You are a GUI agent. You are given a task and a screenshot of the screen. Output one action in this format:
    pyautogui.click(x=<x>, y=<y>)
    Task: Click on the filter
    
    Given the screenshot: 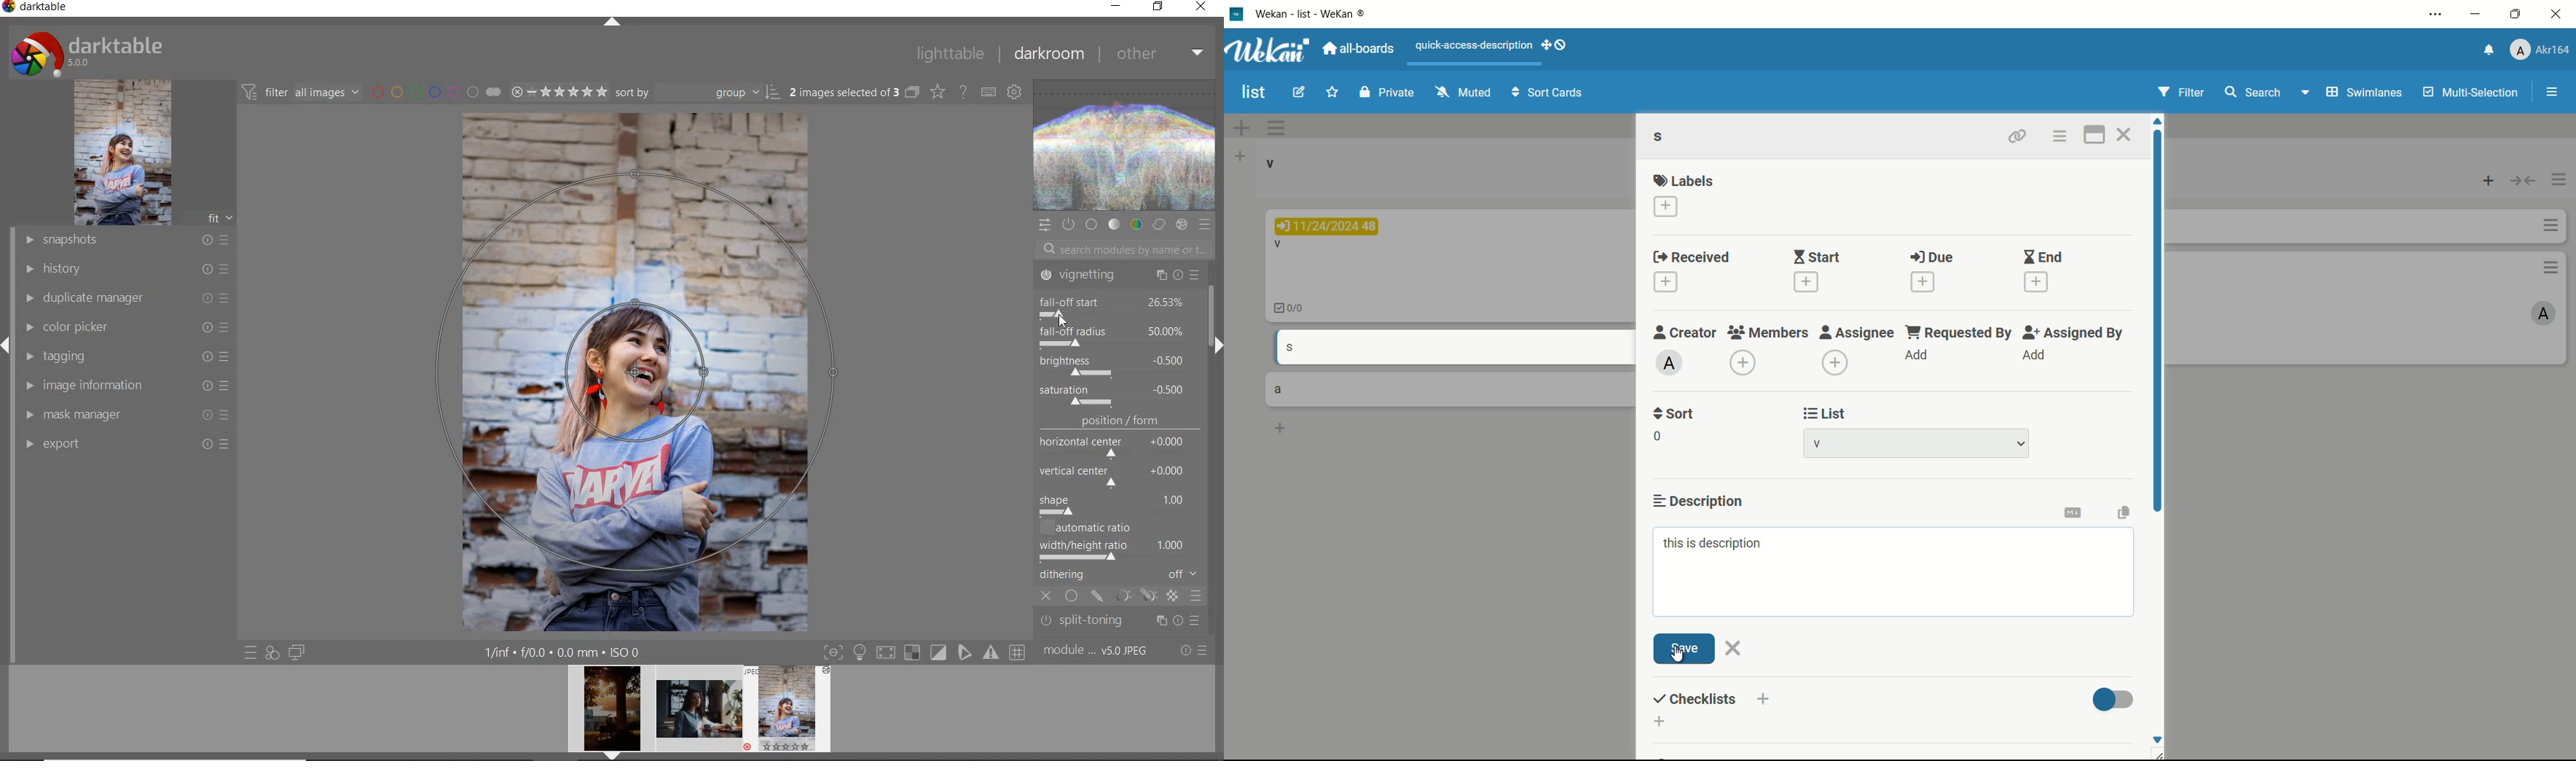 What is the action you would take?
    pyautogui.click(x=2180, y=92)
    